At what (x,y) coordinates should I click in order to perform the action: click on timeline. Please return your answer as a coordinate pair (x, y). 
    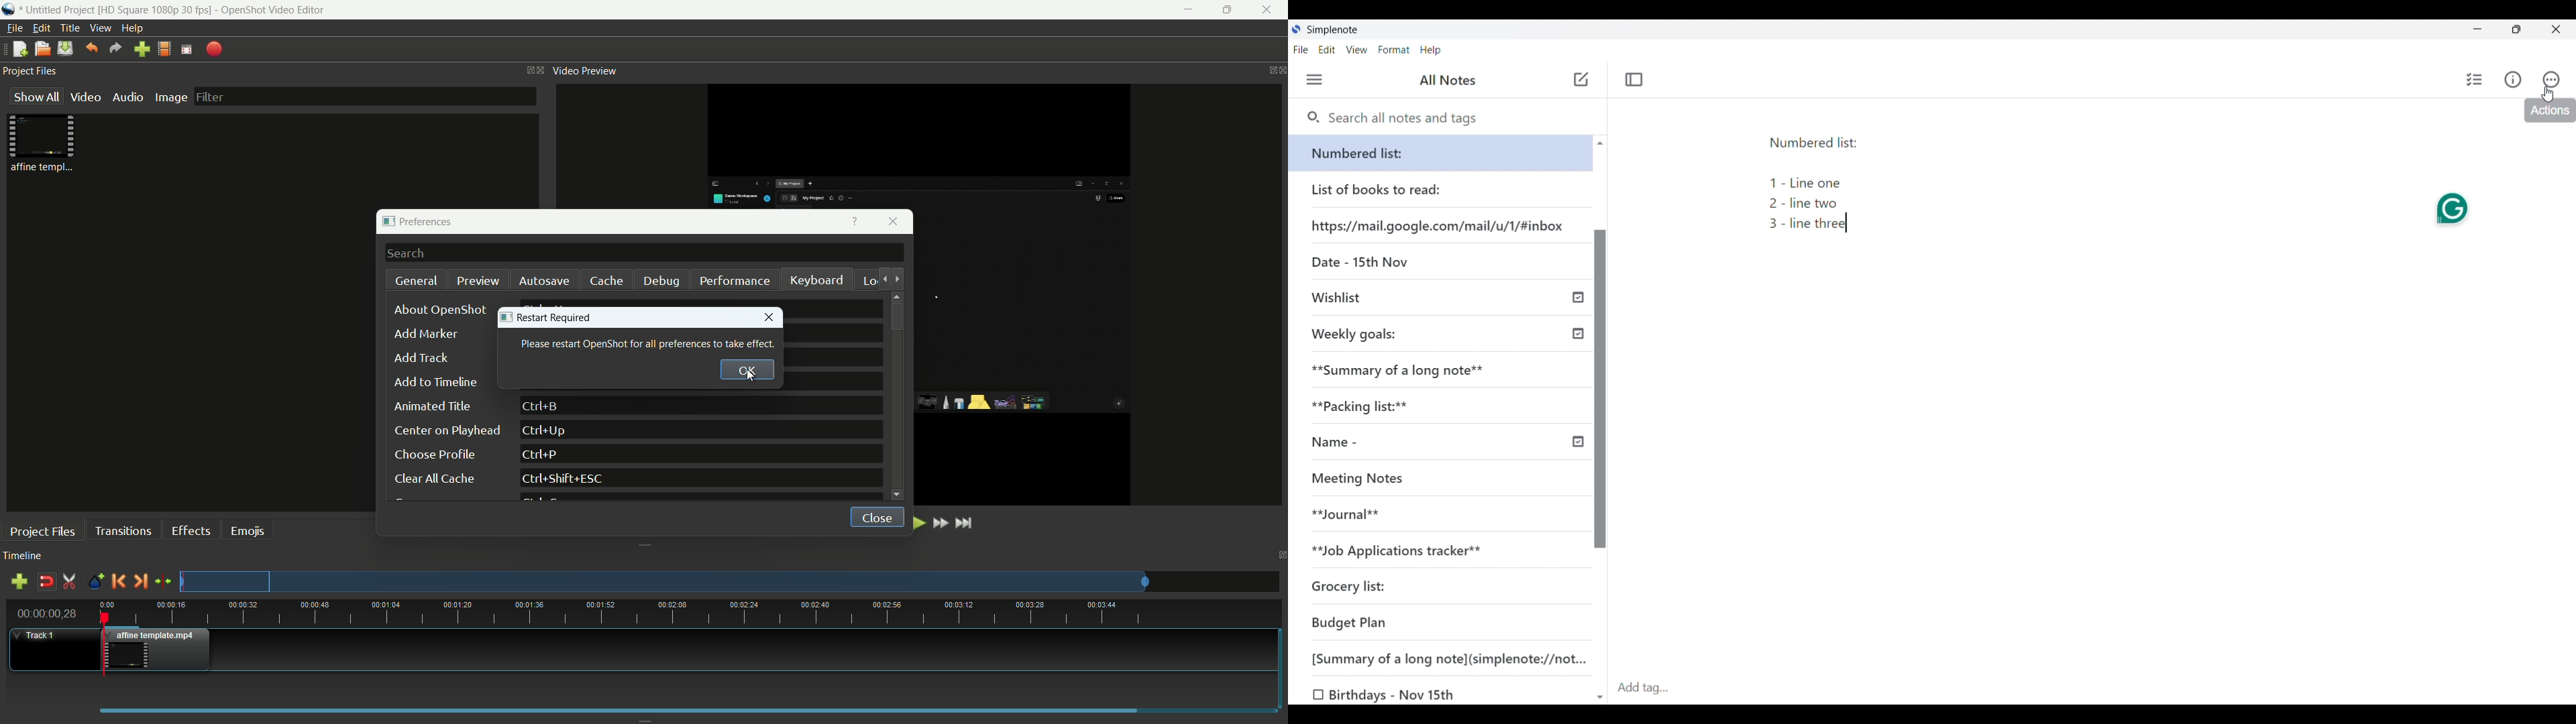
    Looking at the image, I should click on (23, 556).